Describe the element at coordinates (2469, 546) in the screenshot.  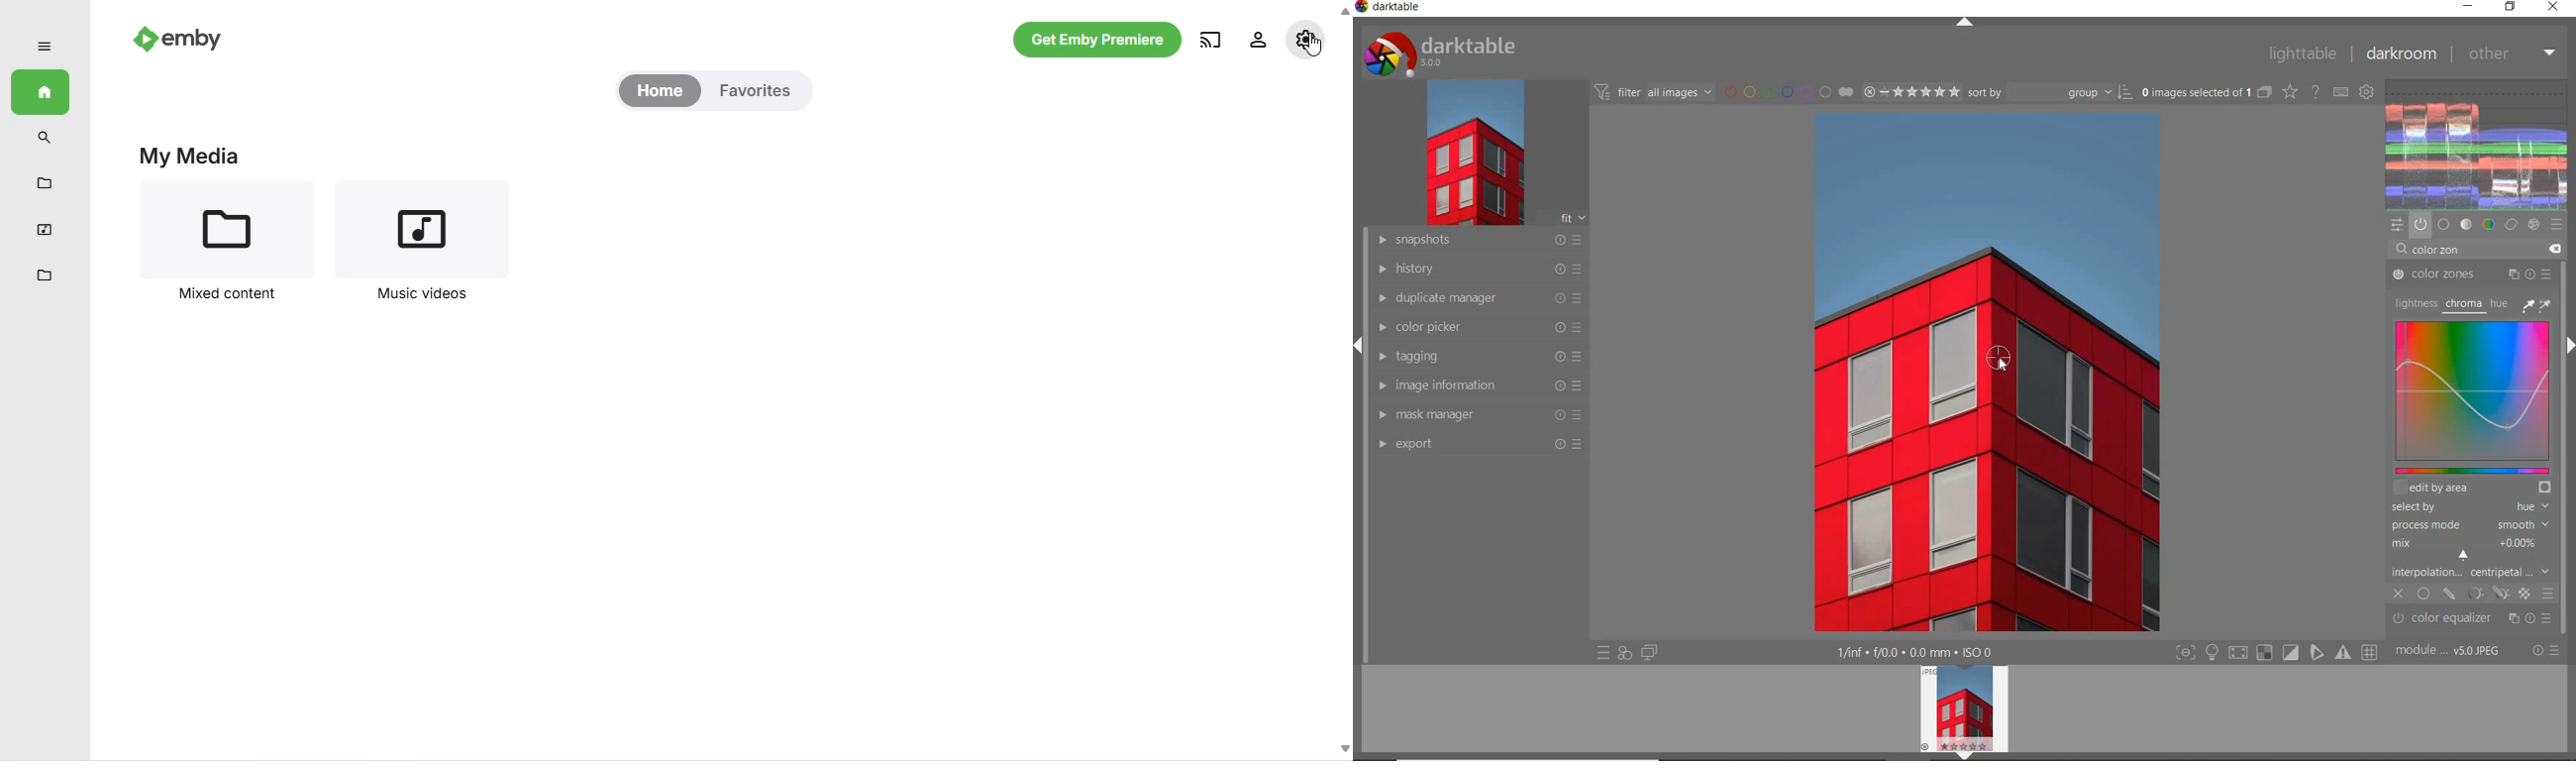
I see `MIX` at that location.